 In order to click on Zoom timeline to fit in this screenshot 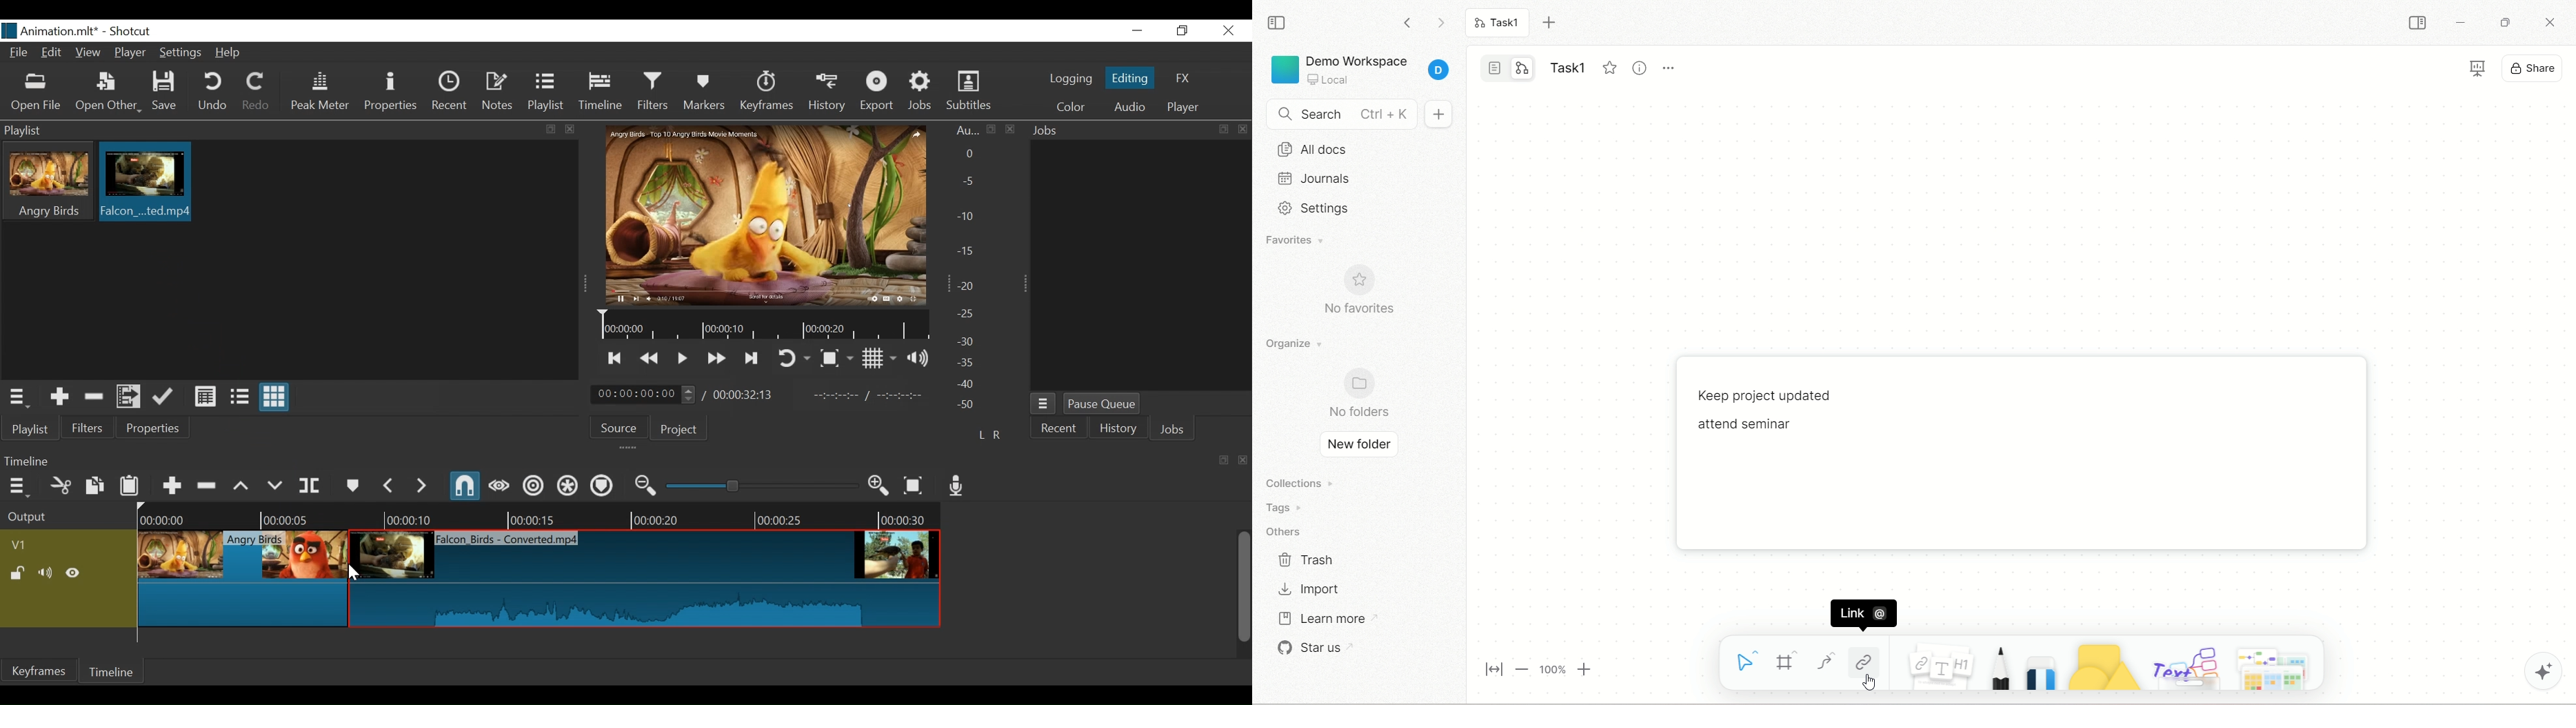, I will do `click(915, 485)`.